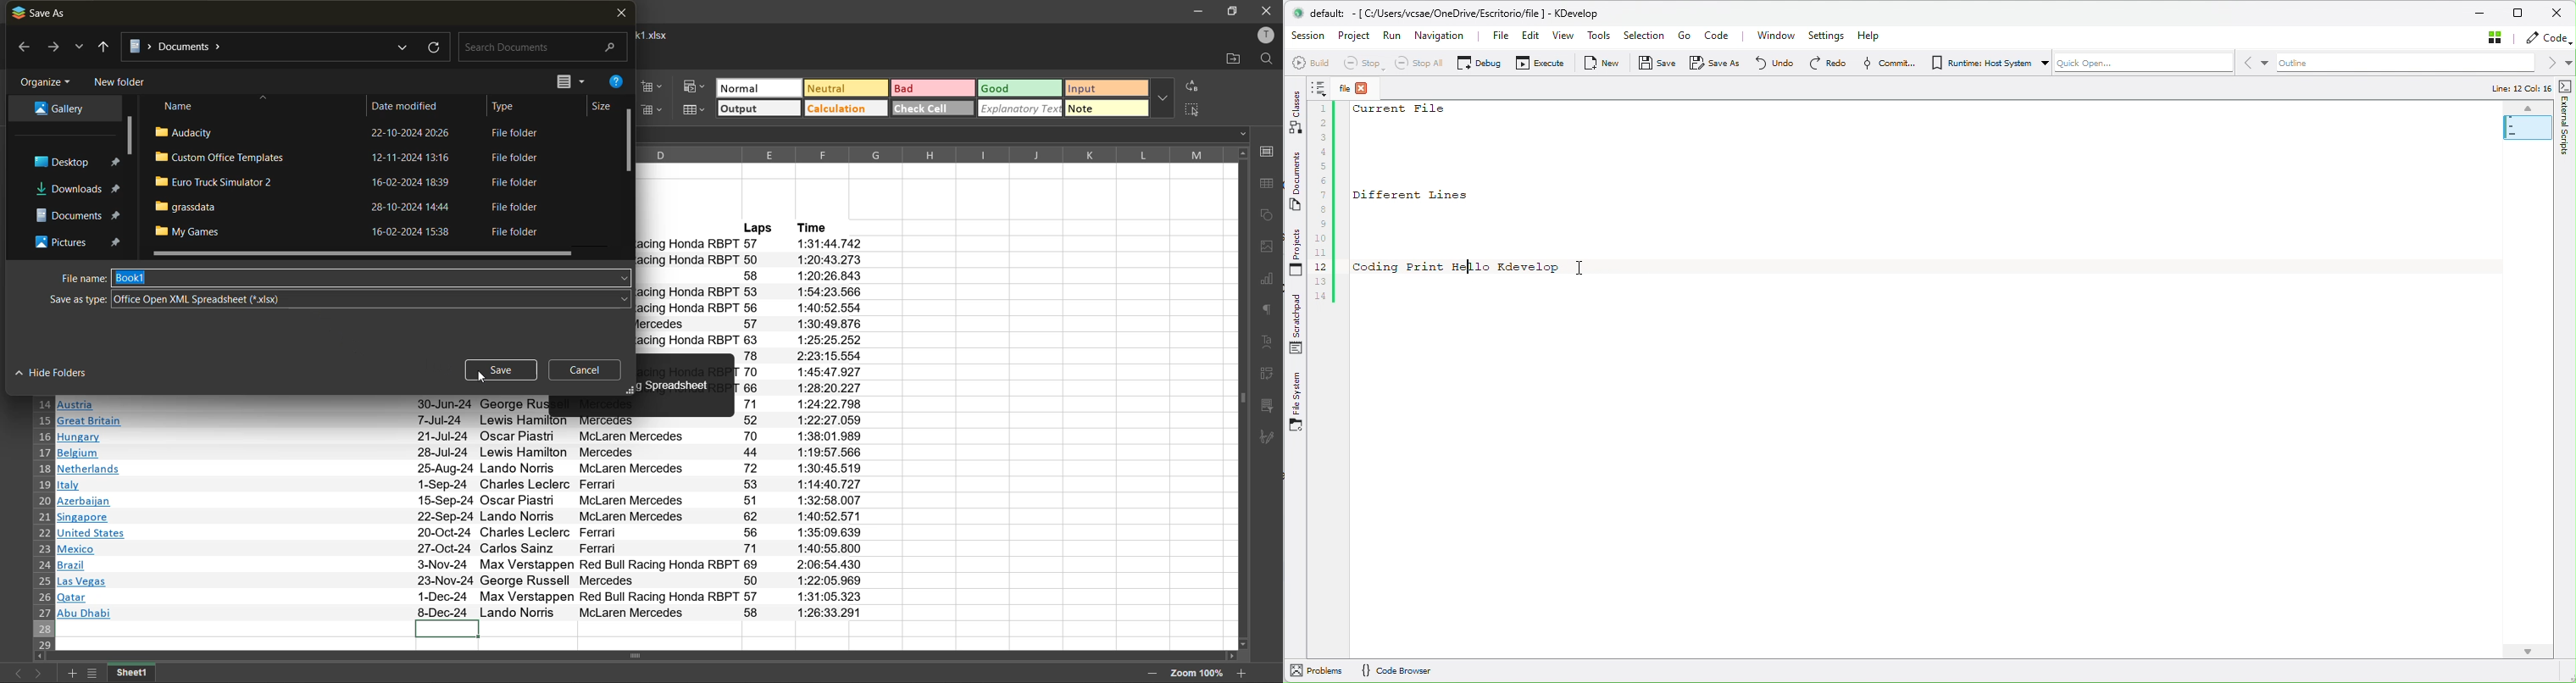 The width and height of the screenshot is (2576, 700). What do you see at coordinates (1107, 88) in the screenshot?
I see `input` at bounding box center [1107, 88].